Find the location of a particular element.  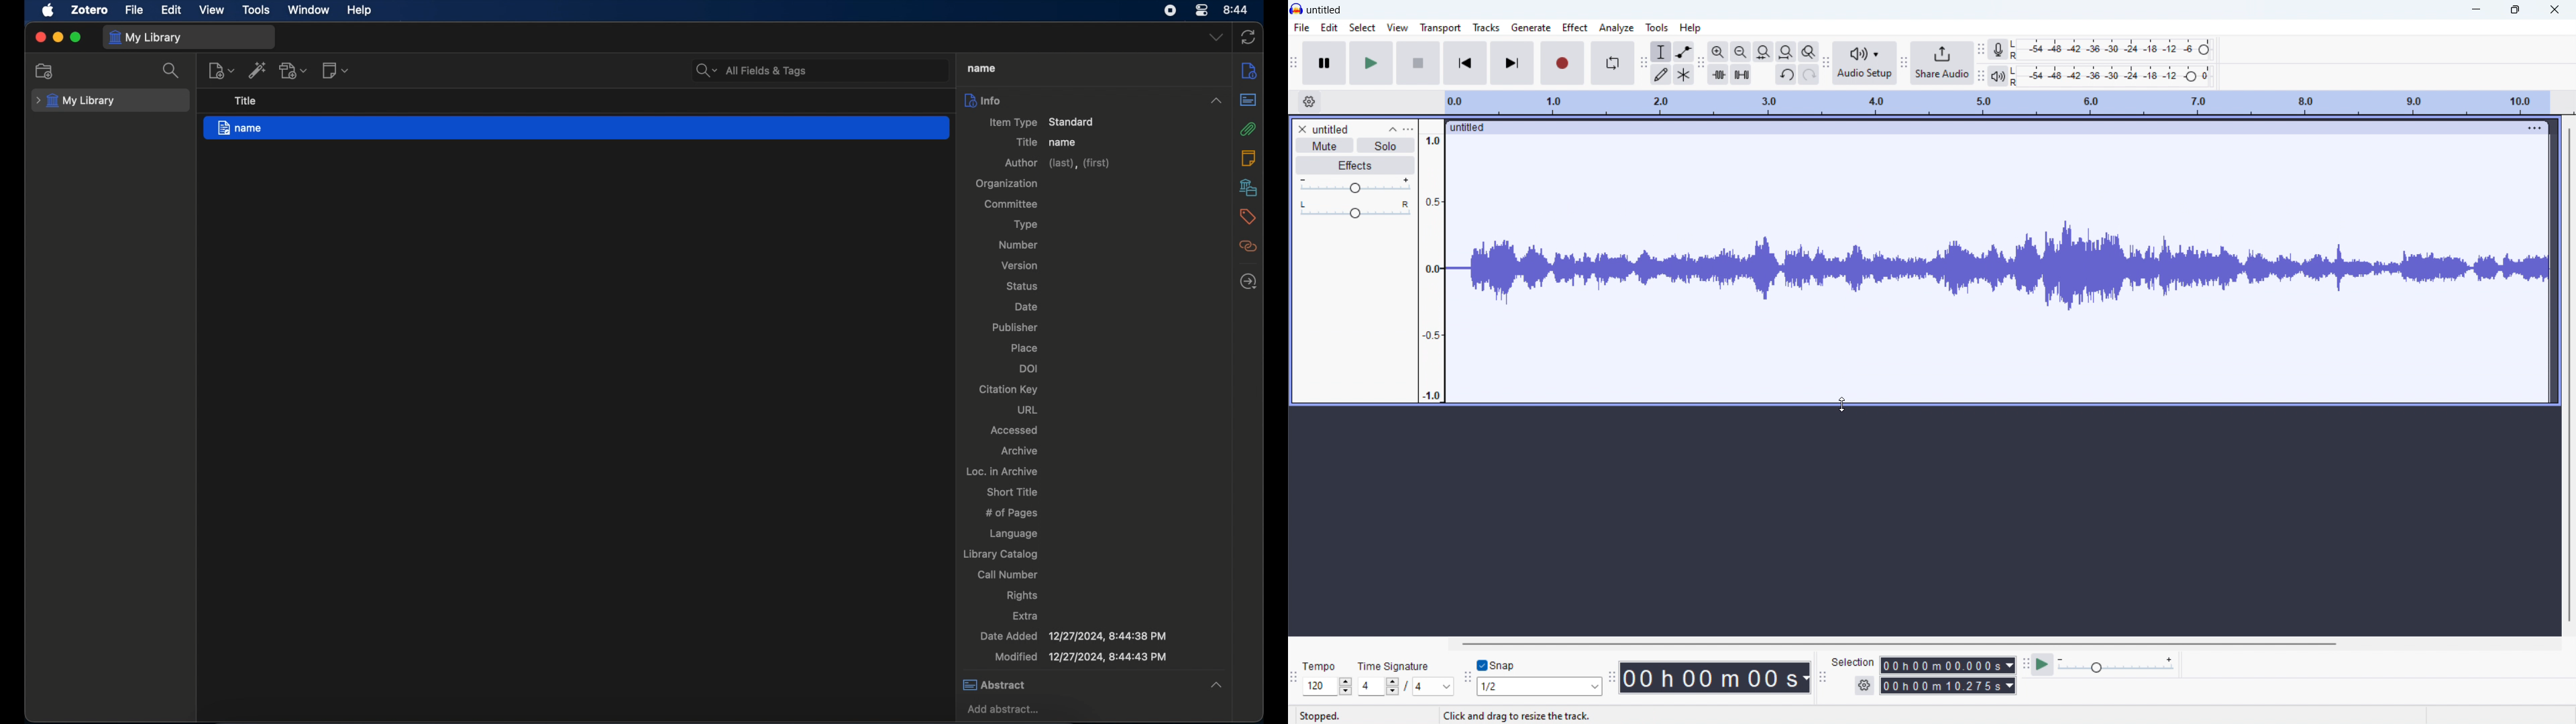

sync is located at coordinates (1250, 36).